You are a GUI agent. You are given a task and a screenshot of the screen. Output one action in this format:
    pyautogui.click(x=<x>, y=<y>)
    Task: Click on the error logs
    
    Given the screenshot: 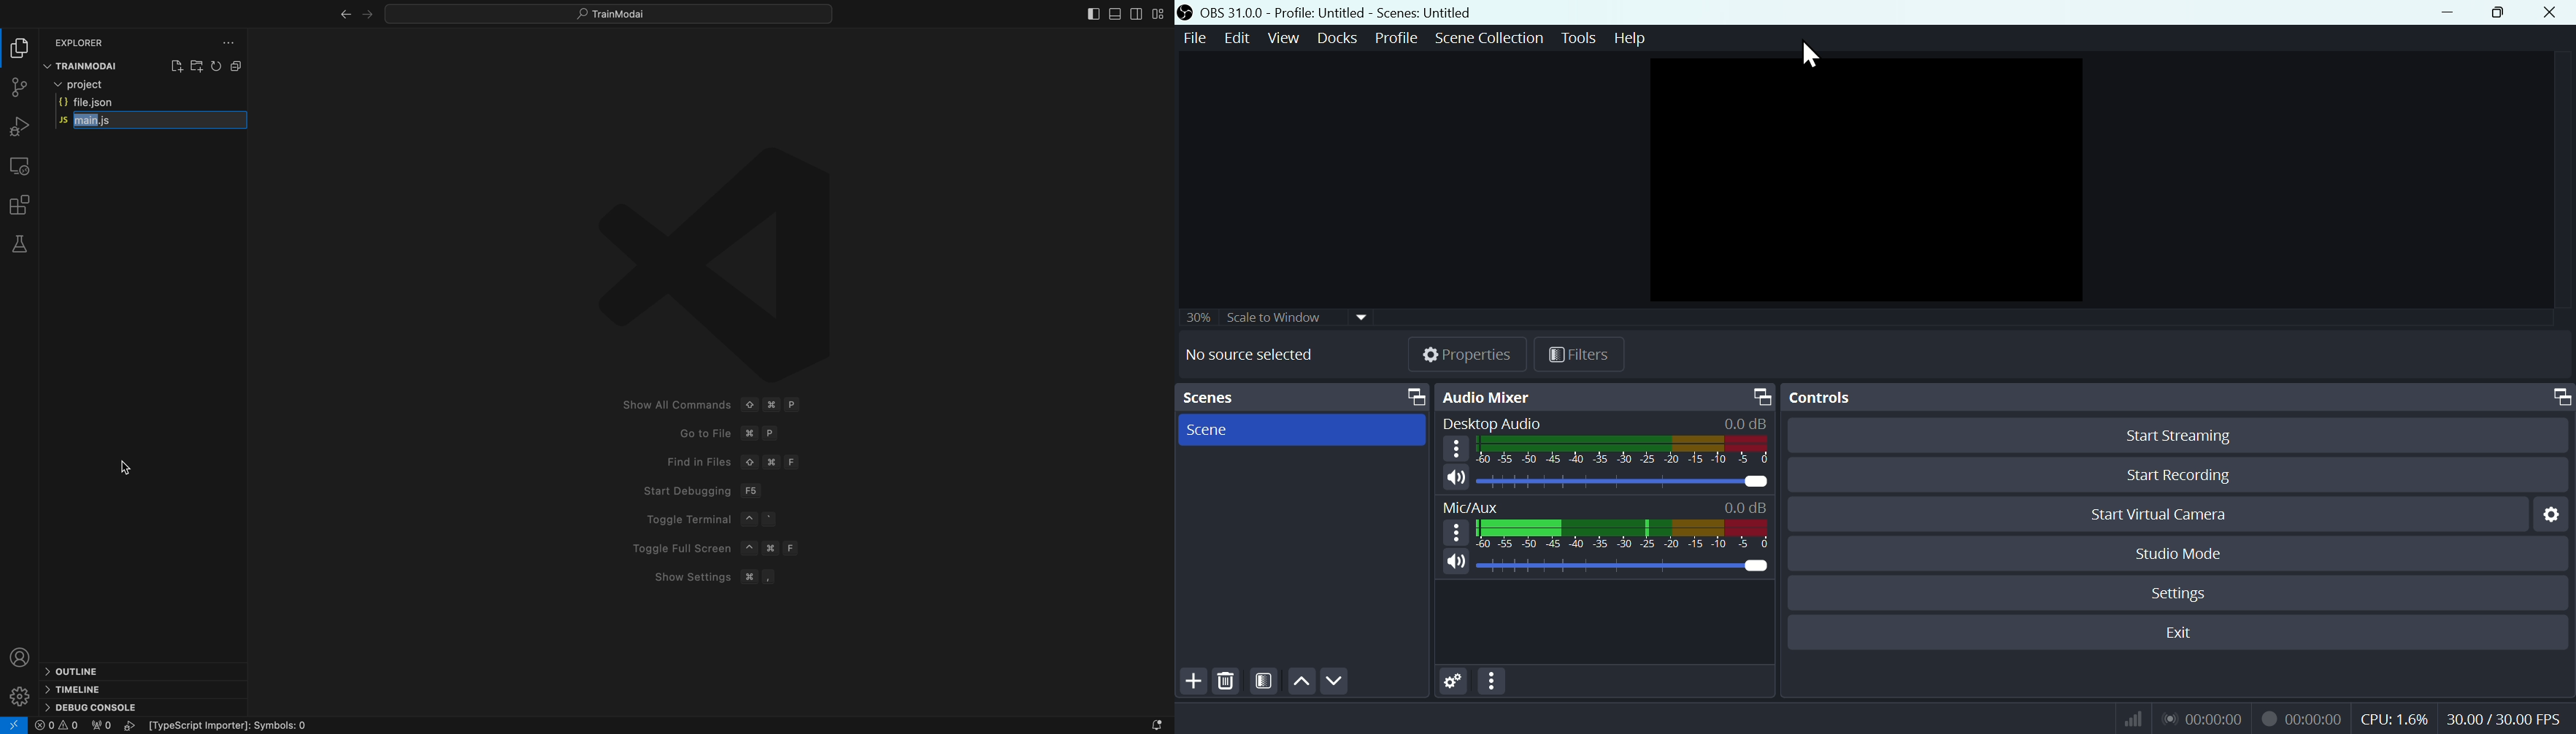 What is the action you would take?
    pyautogui.click(x=58, y=725)
    